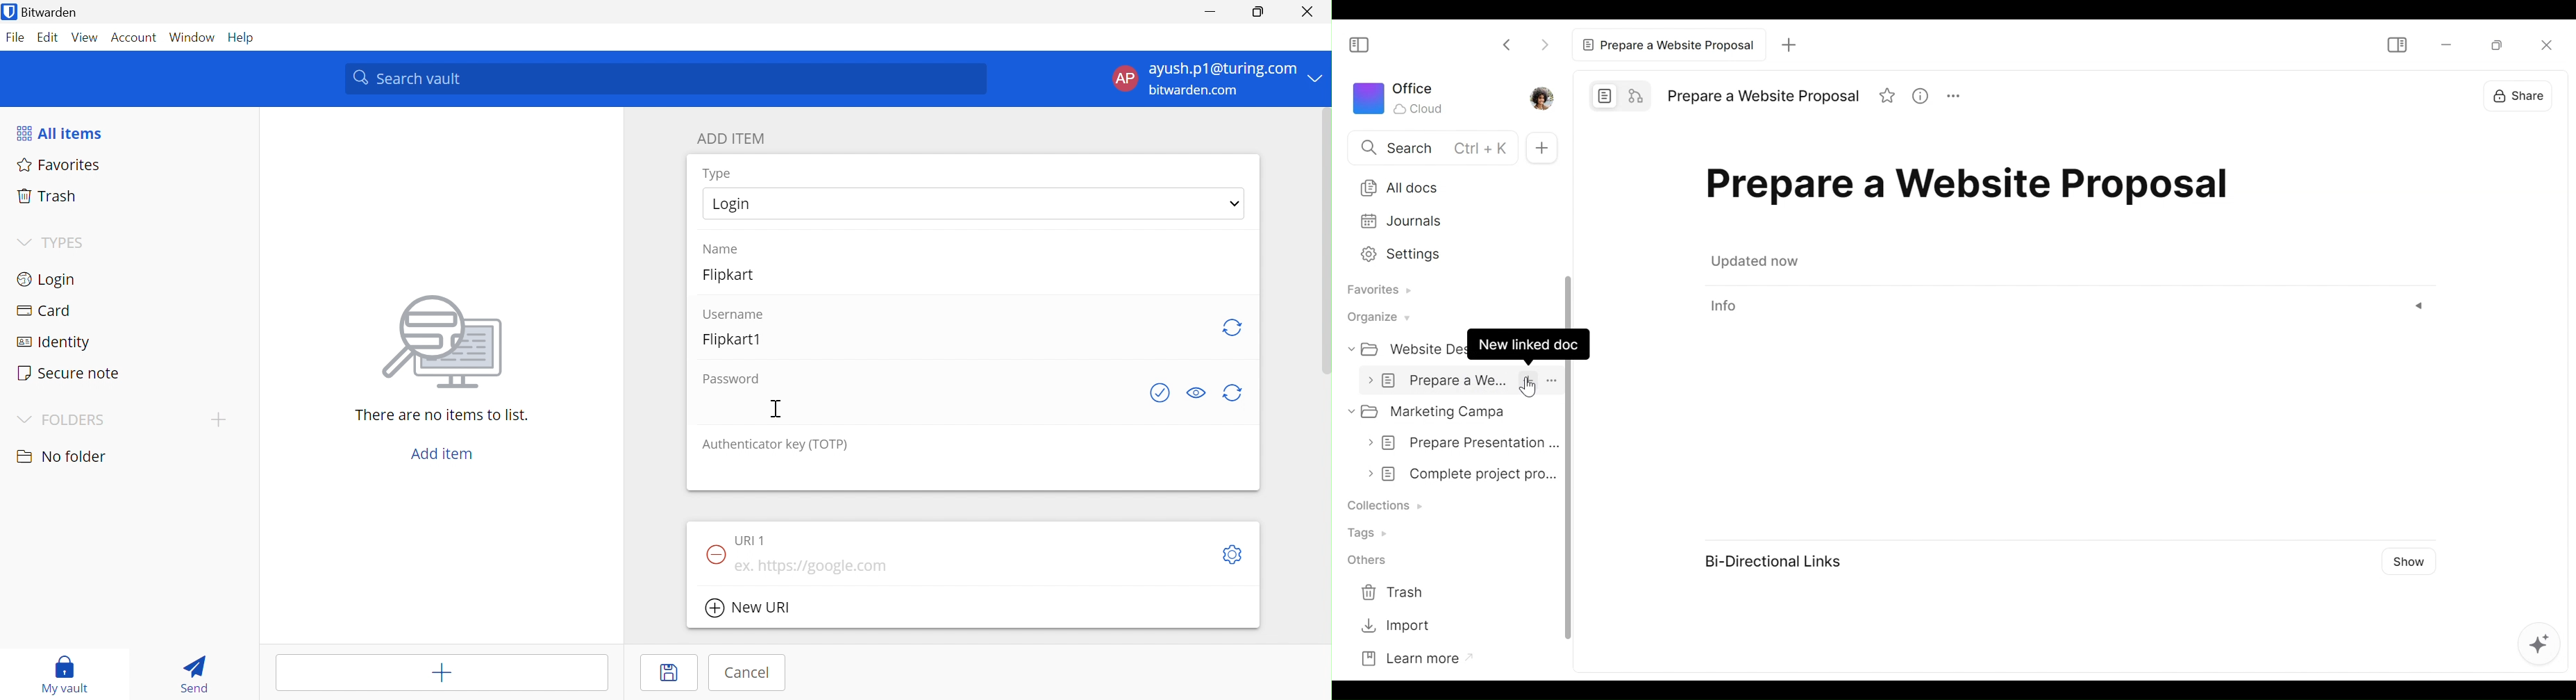 This screenshot has width=2576, height=700. Describe the element at coordinates (1318, 77) in the screenshot. I see `Drop Down` at that location.